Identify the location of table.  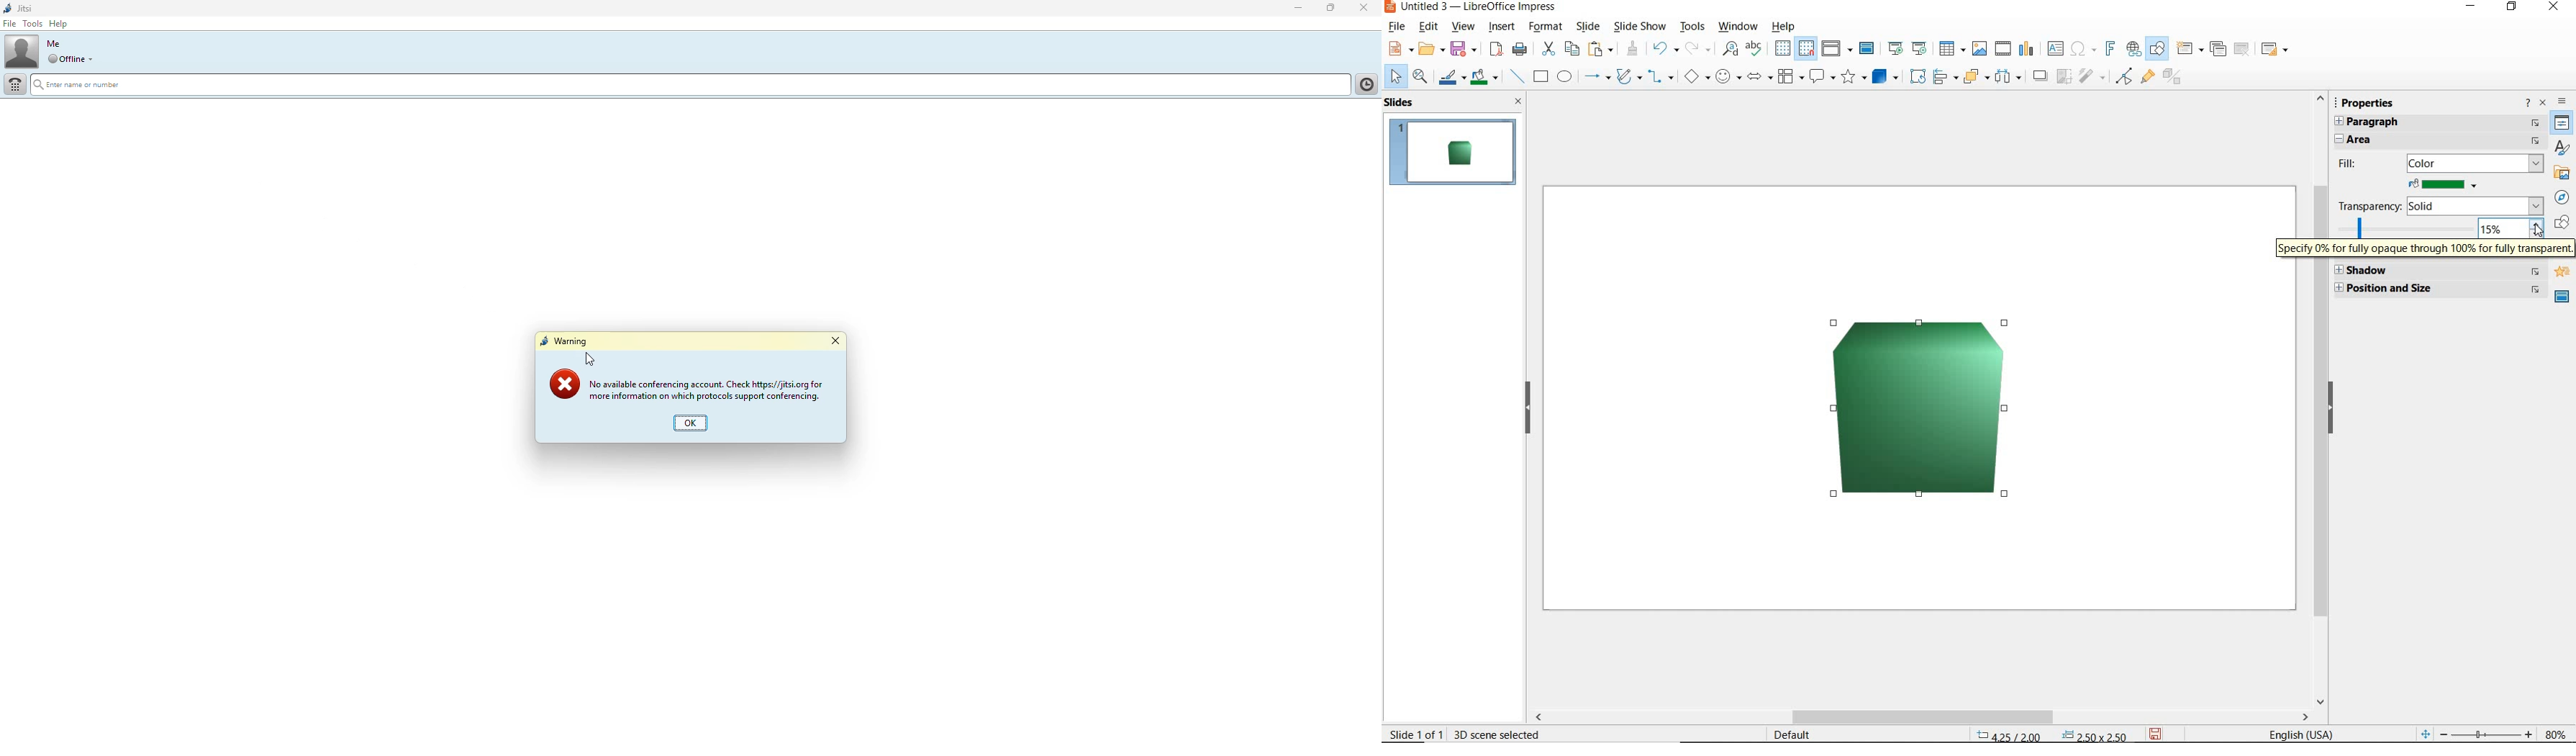
(1951, 47).